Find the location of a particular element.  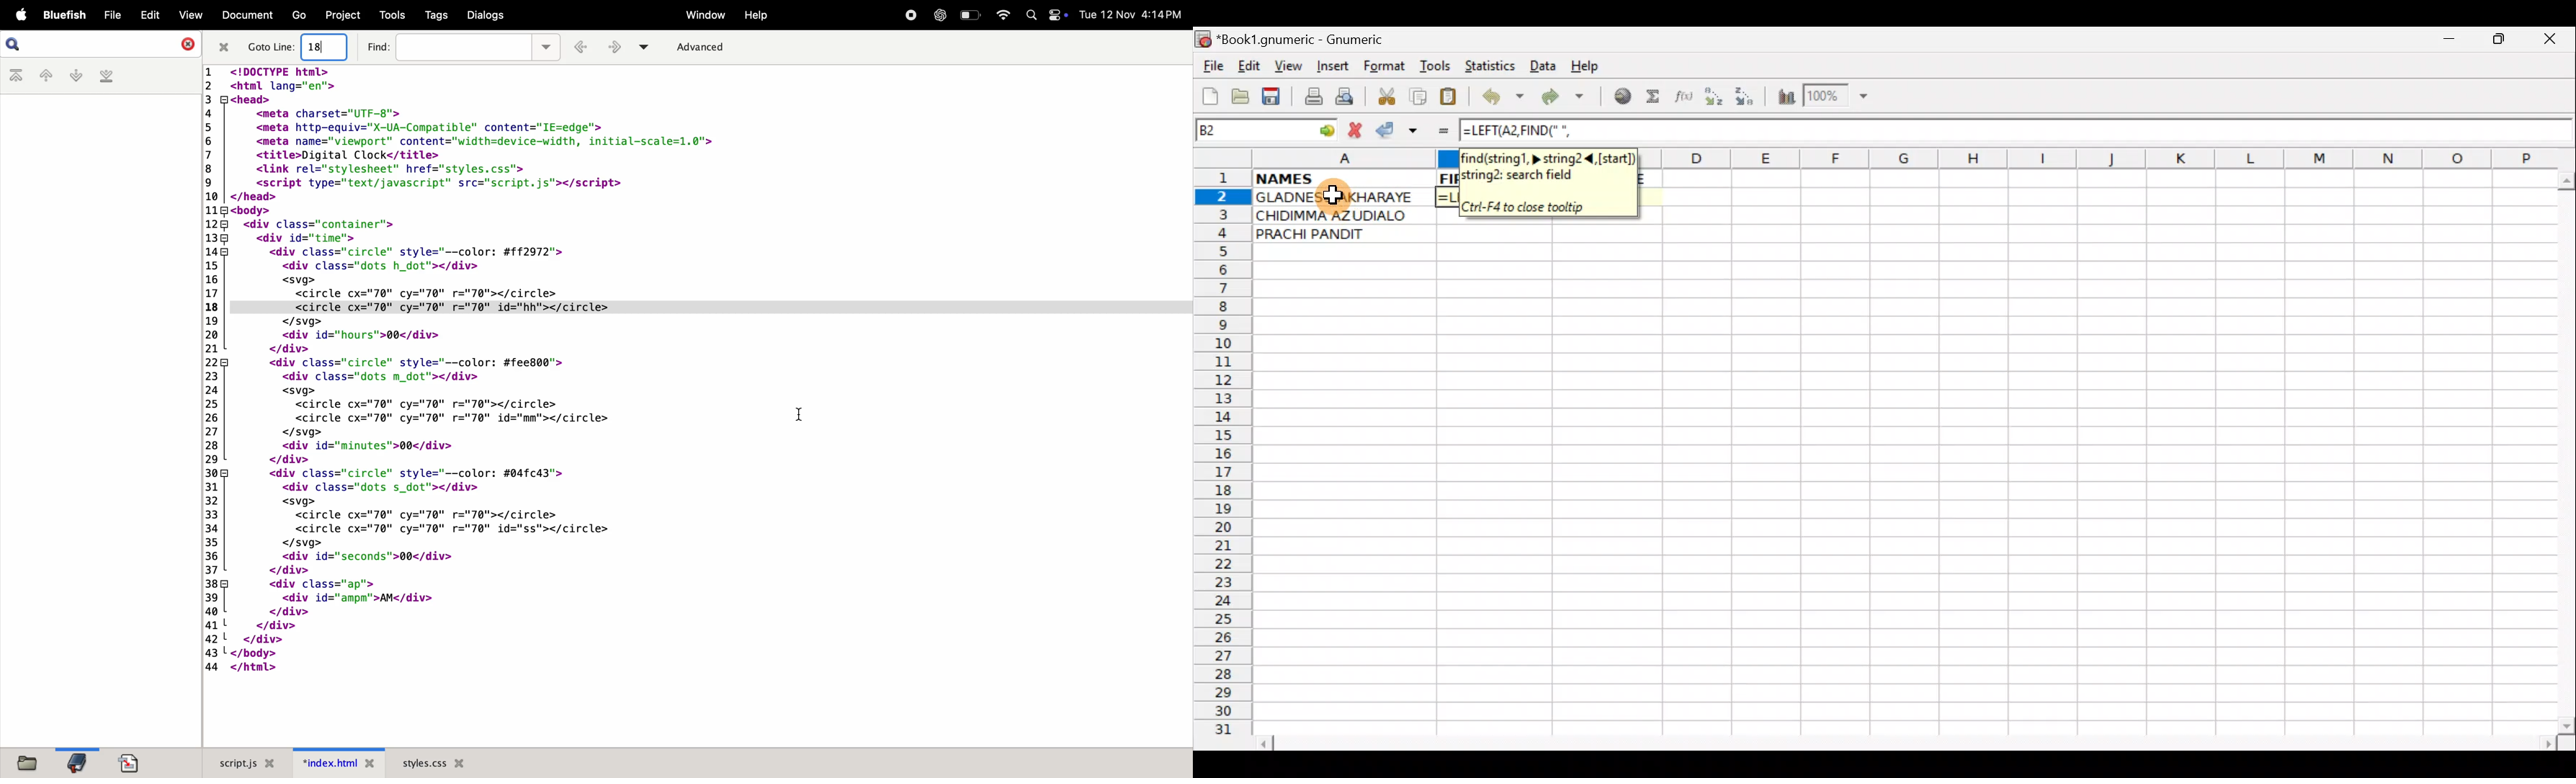

next bookmark is located at coordinates (73, 76).